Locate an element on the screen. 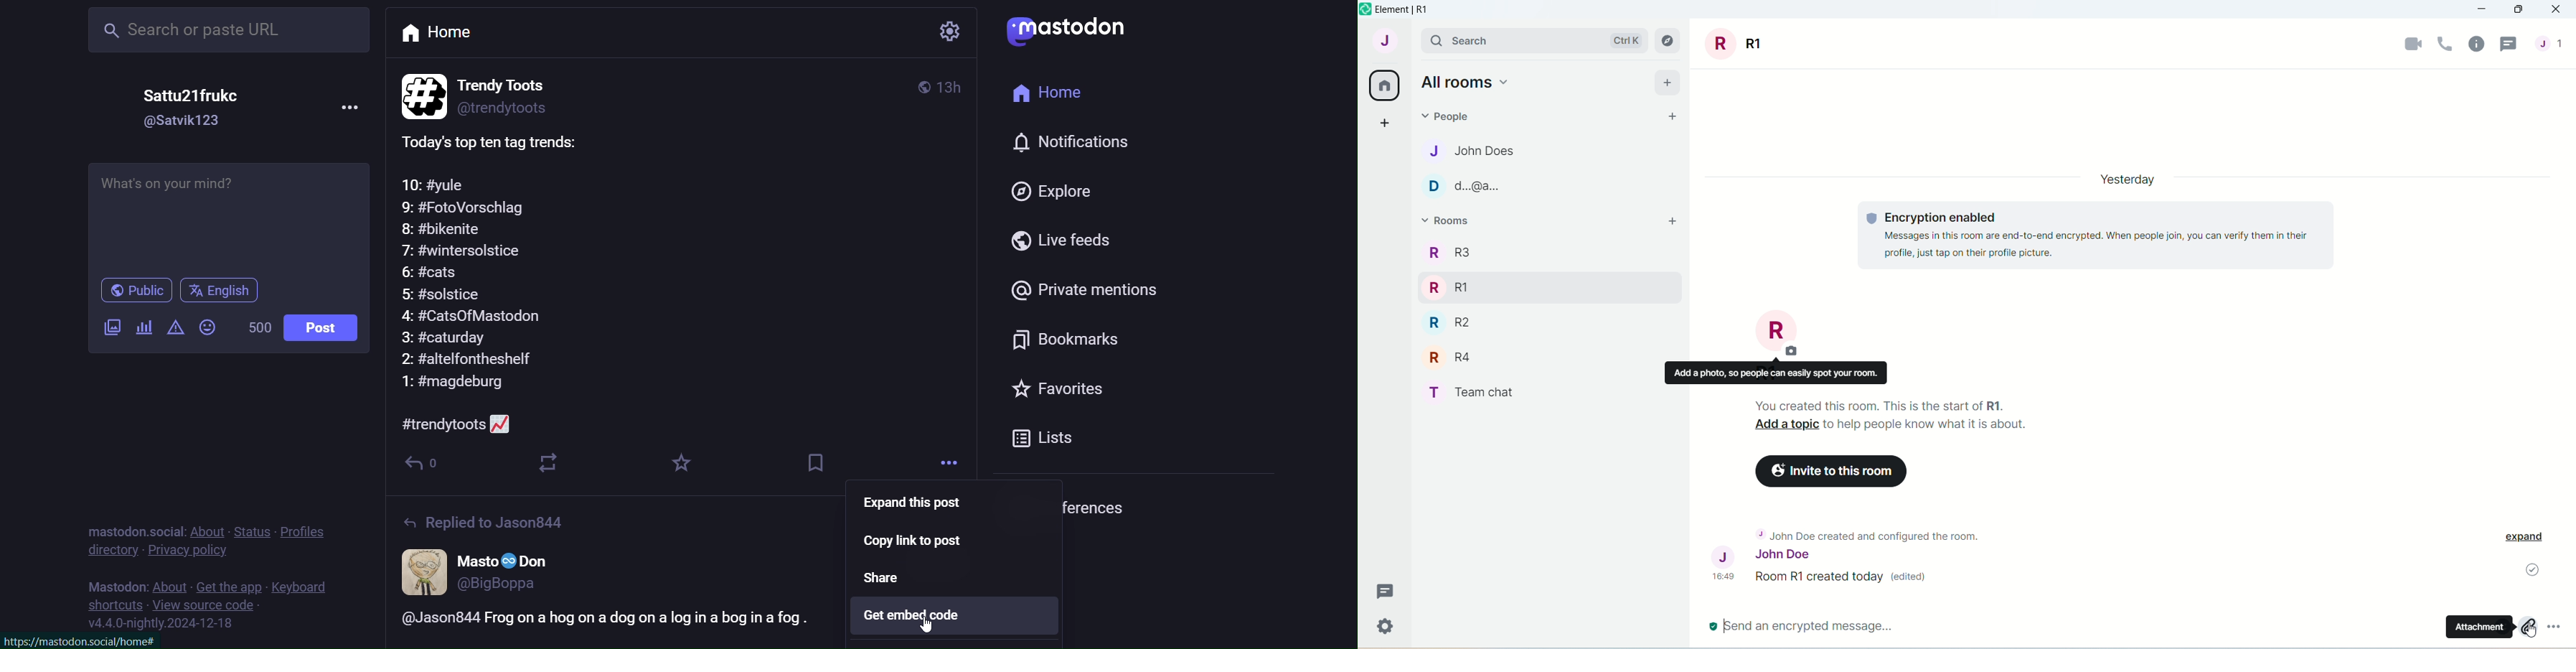 The width and height of the screenshot is (2576, 672). favorite is located at coordinates (683, 464).